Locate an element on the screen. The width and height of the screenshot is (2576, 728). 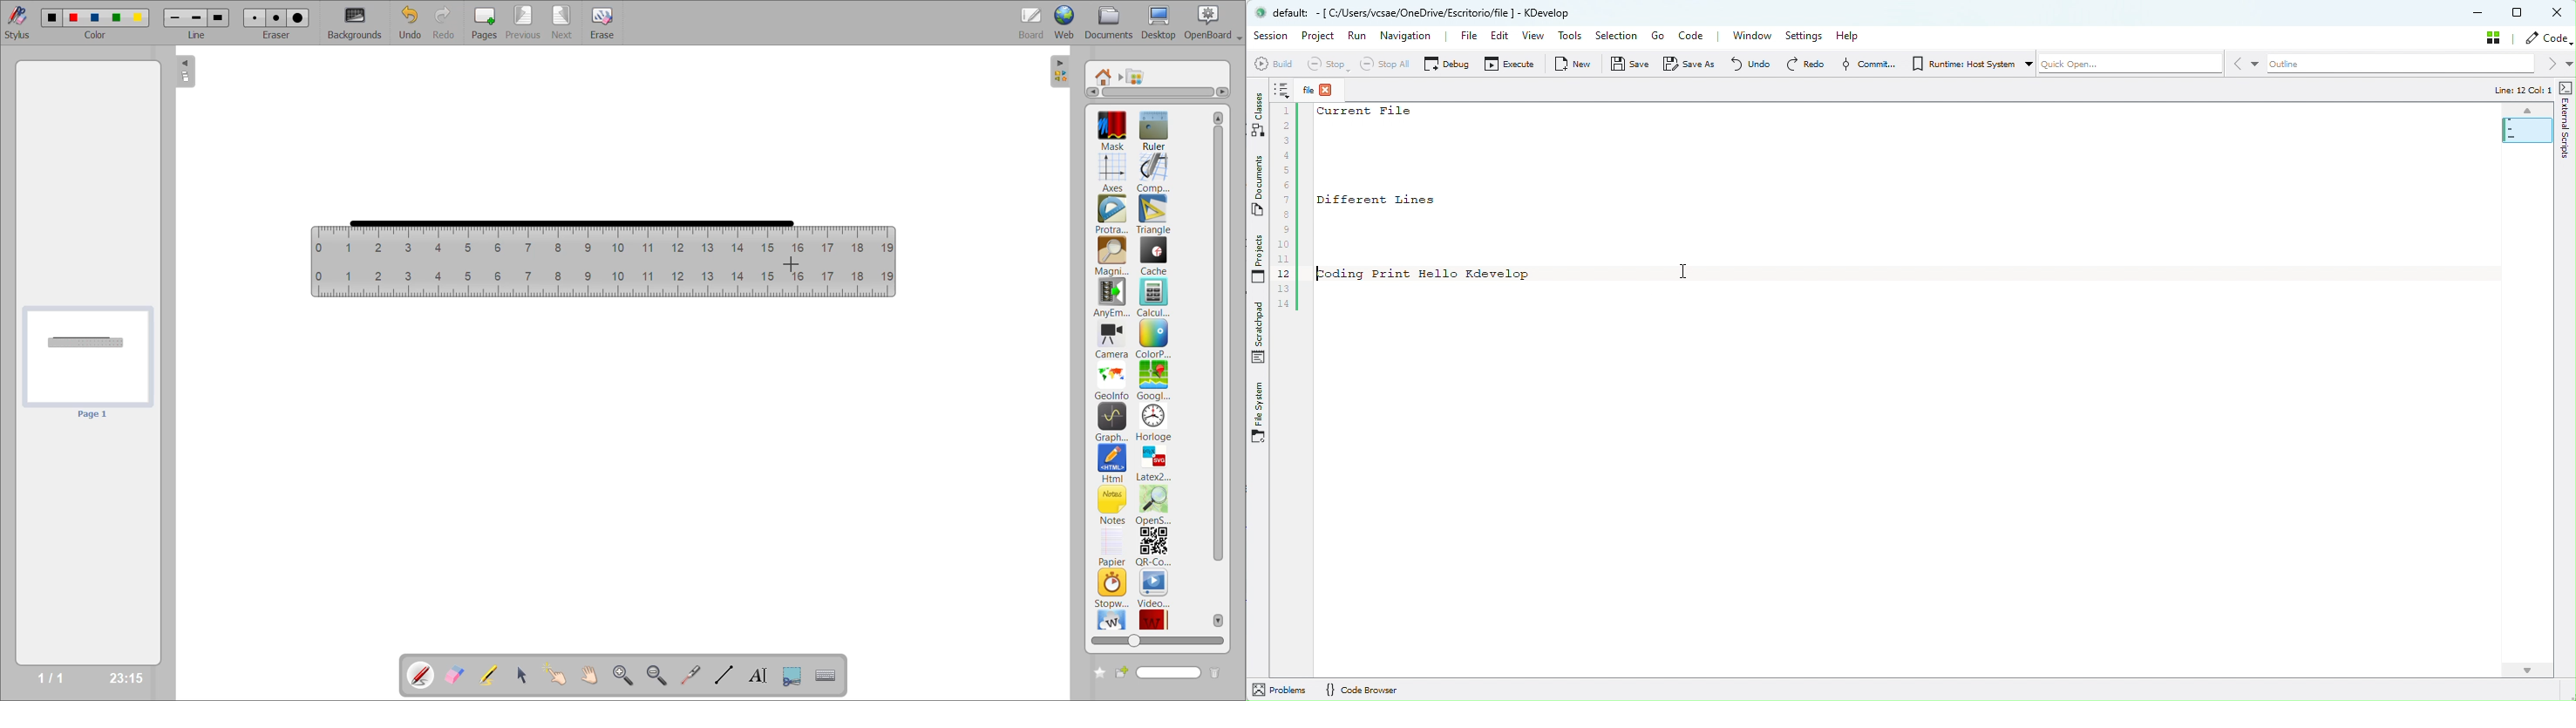
collapse is located at coordinates (186, 73).